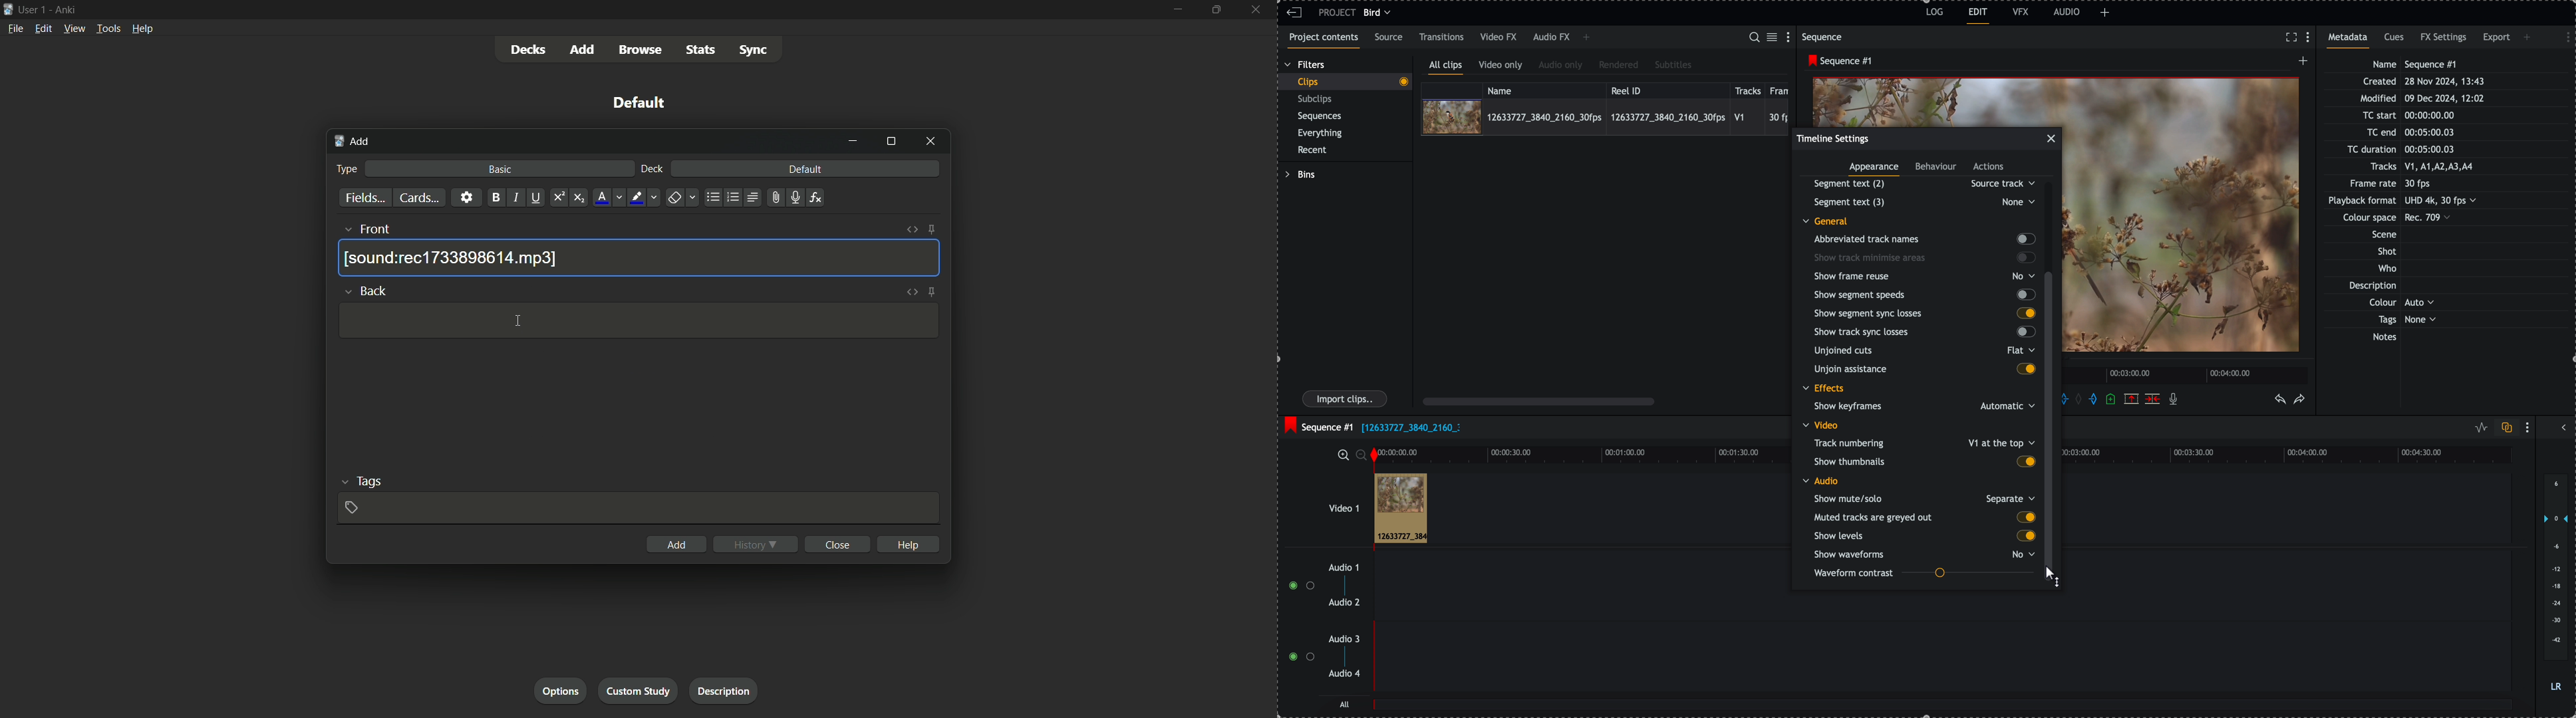 The image size is (2576, 728). Describe the element at coordinates (65, 9) in the screenshot. I see `app name` at that location.